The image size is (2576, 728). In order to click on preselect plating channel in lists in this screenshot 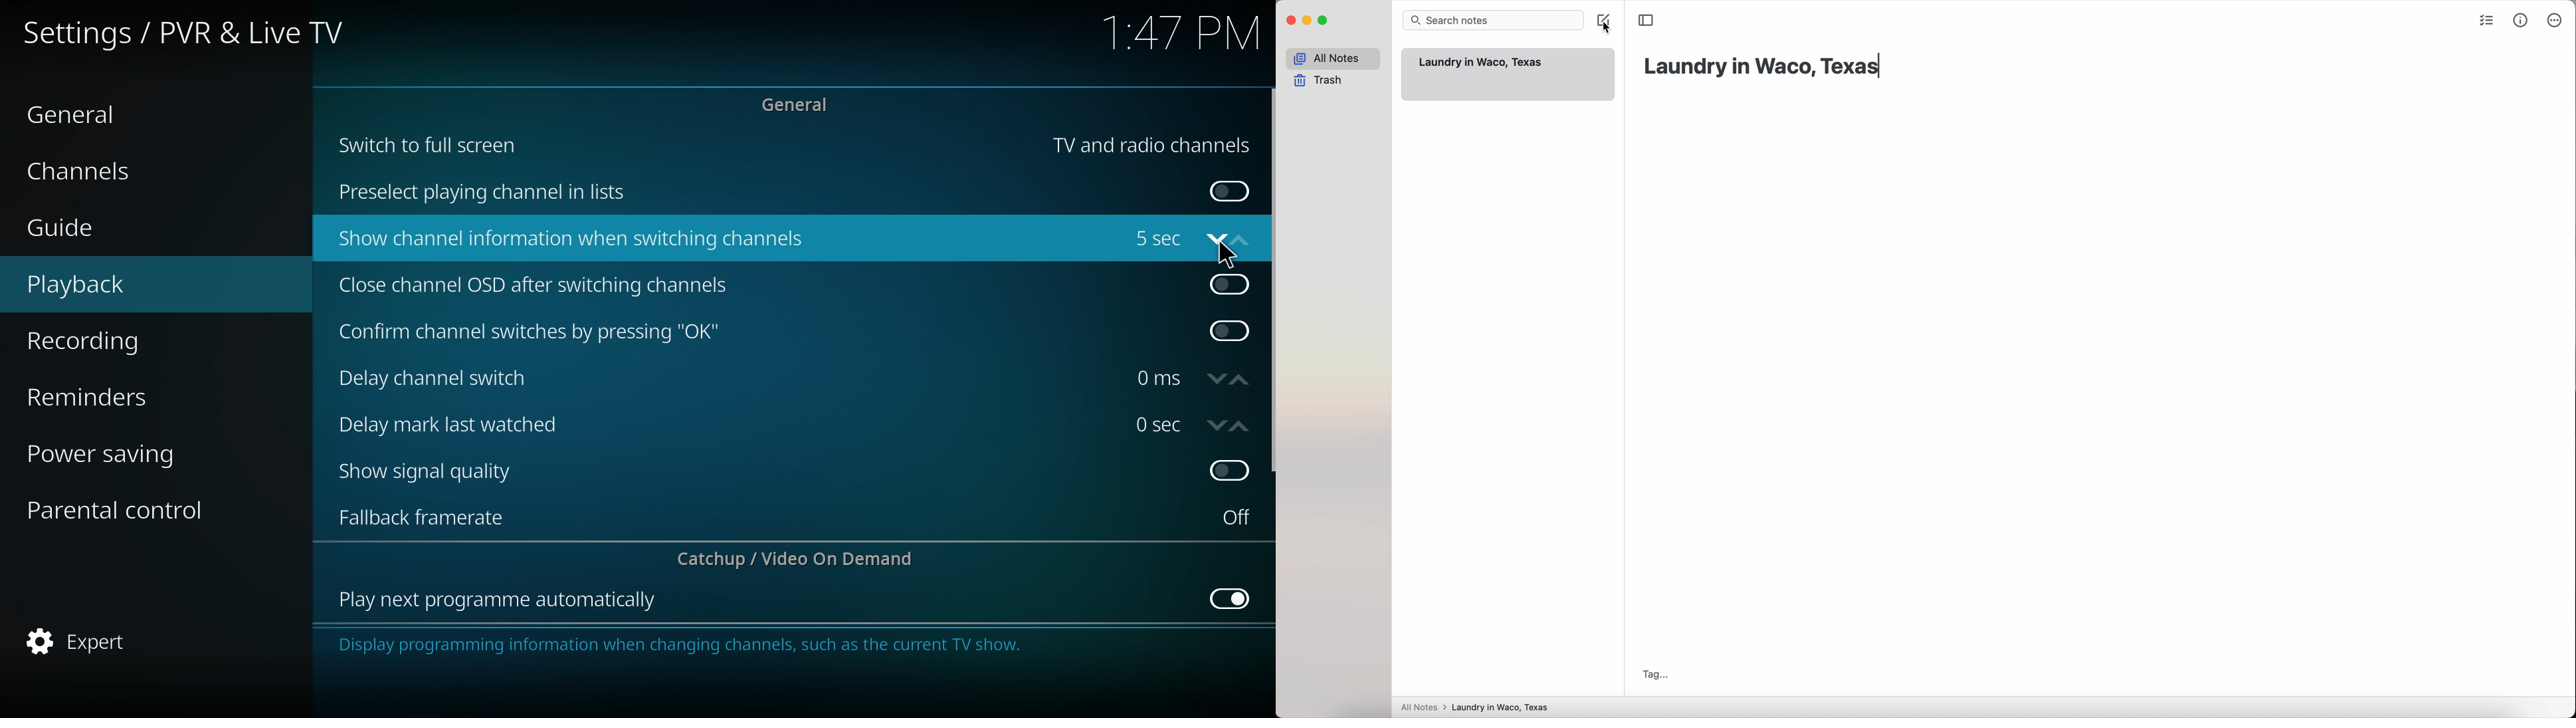, I will do `click(487, 193)`.